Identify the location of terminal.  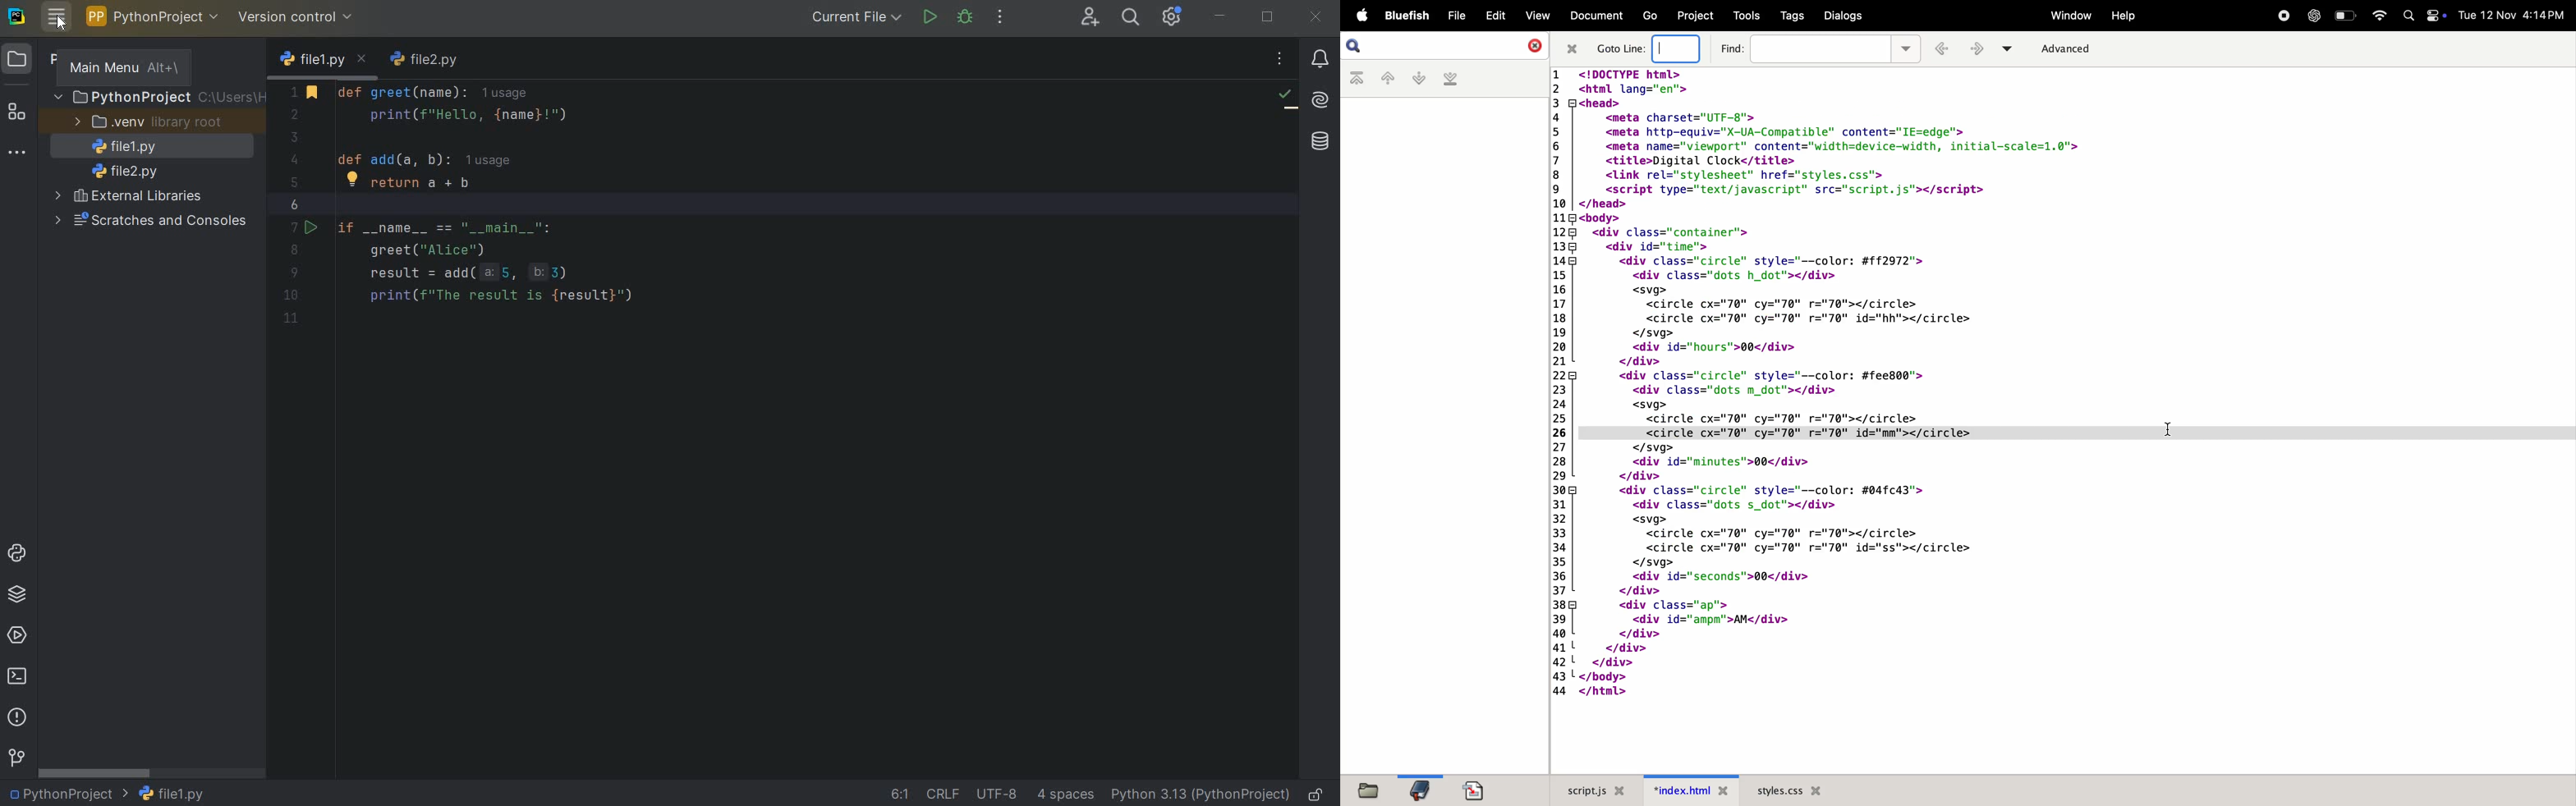
(19, 679).